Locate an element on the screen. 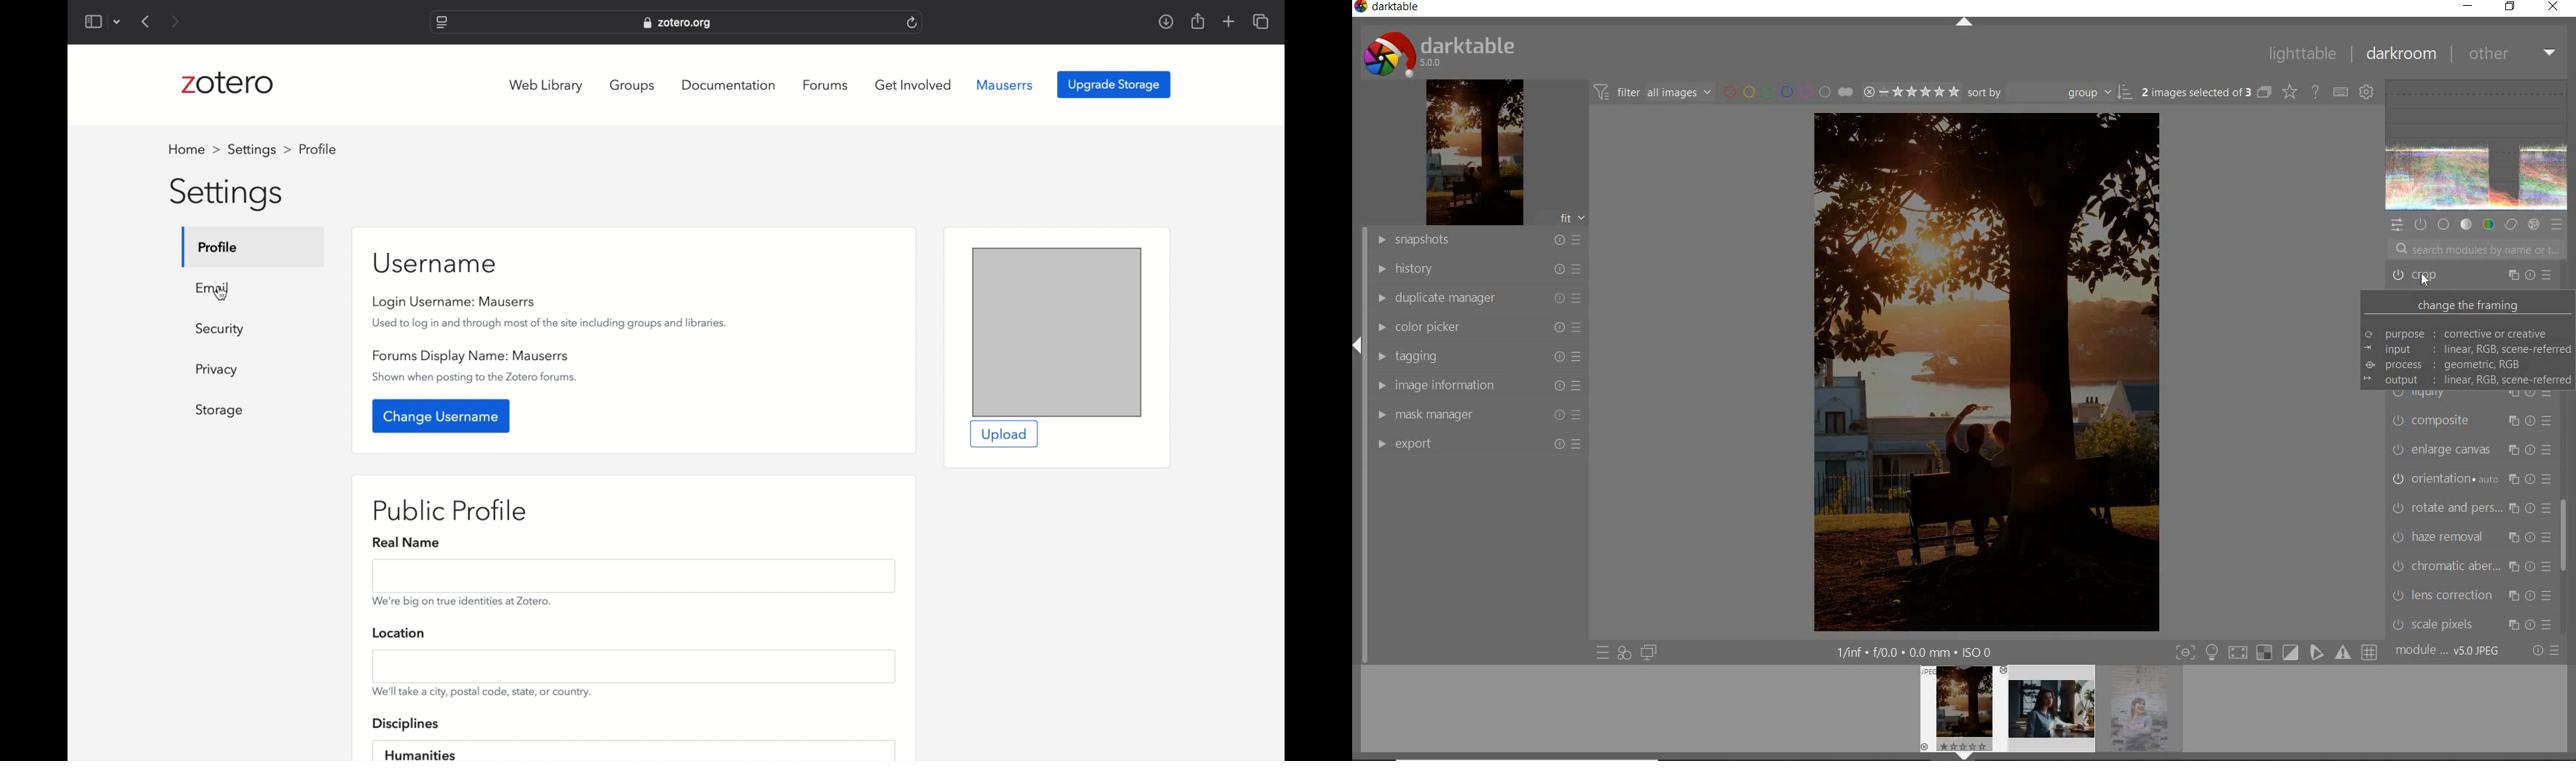 The width and height of the screenshot is (2576, 784). duplicate manager is located at coordinates (1478, 297).